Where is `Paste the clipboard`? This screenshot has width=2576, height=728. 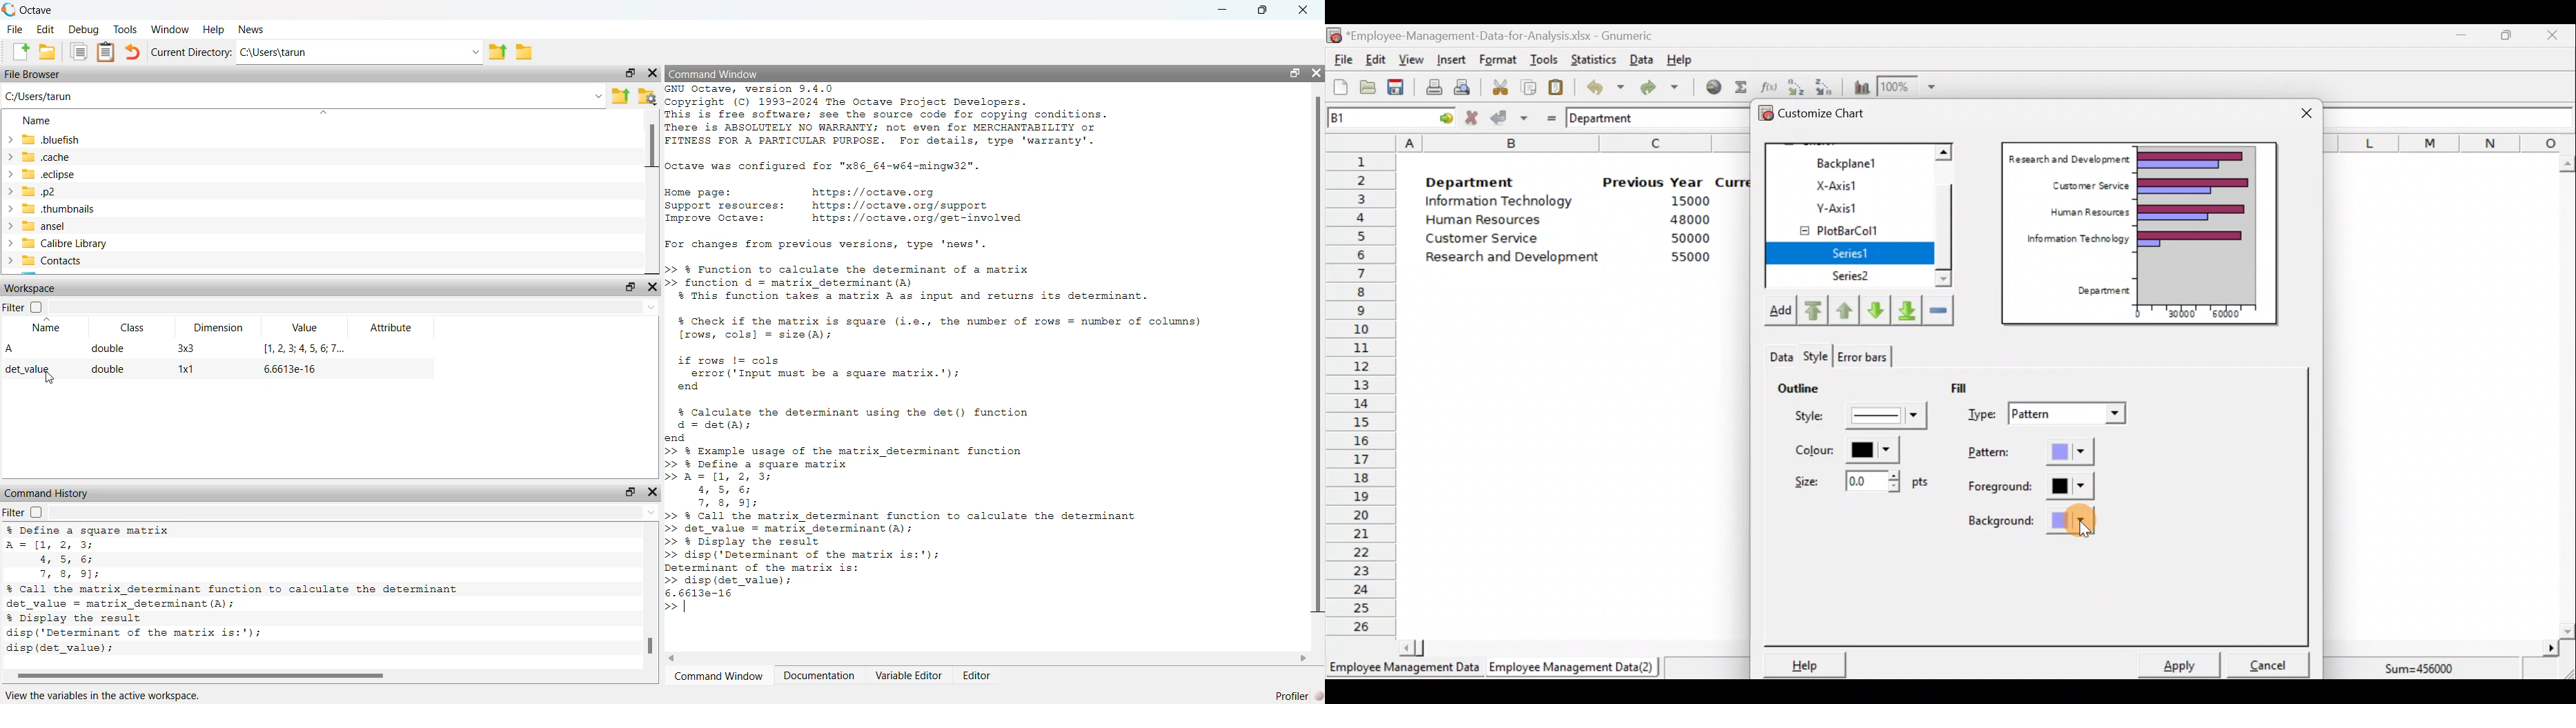
Paste the clipboard is located at coordinates (1556, 87).